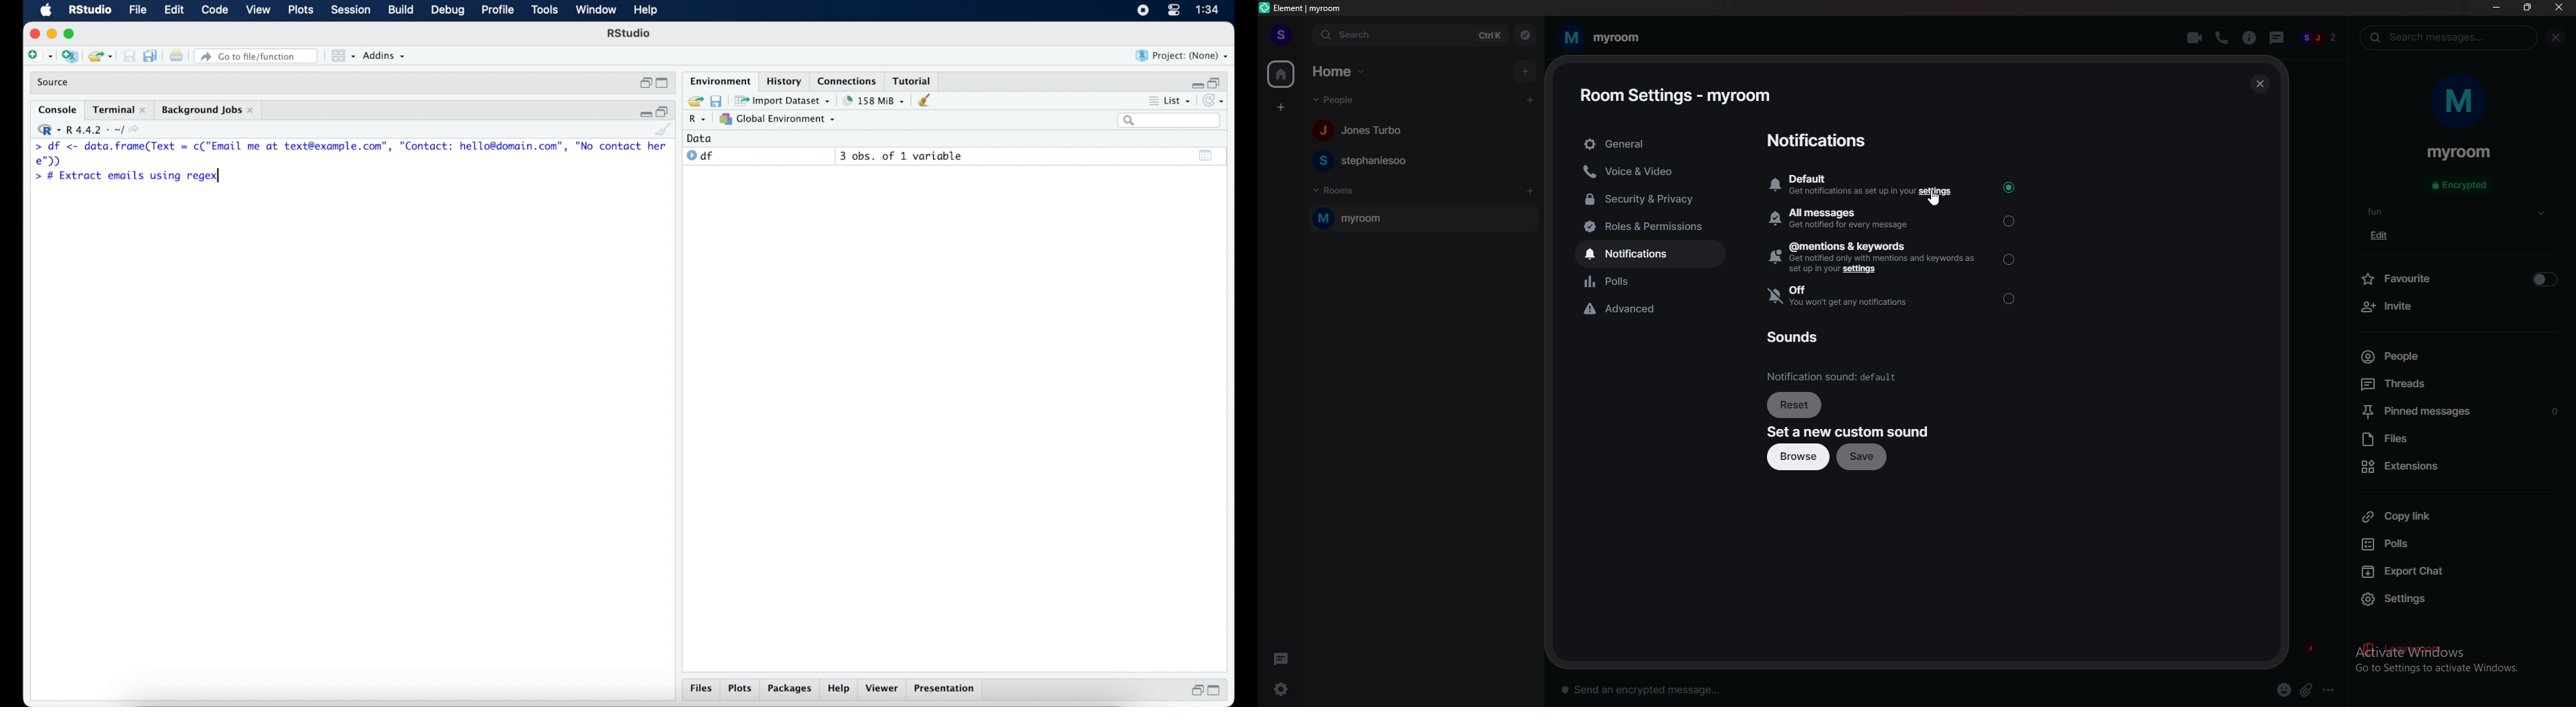  What do you see at coordinates (2450, 356) in the screenshot?
I see `people` at bounding box center [2450, 356].